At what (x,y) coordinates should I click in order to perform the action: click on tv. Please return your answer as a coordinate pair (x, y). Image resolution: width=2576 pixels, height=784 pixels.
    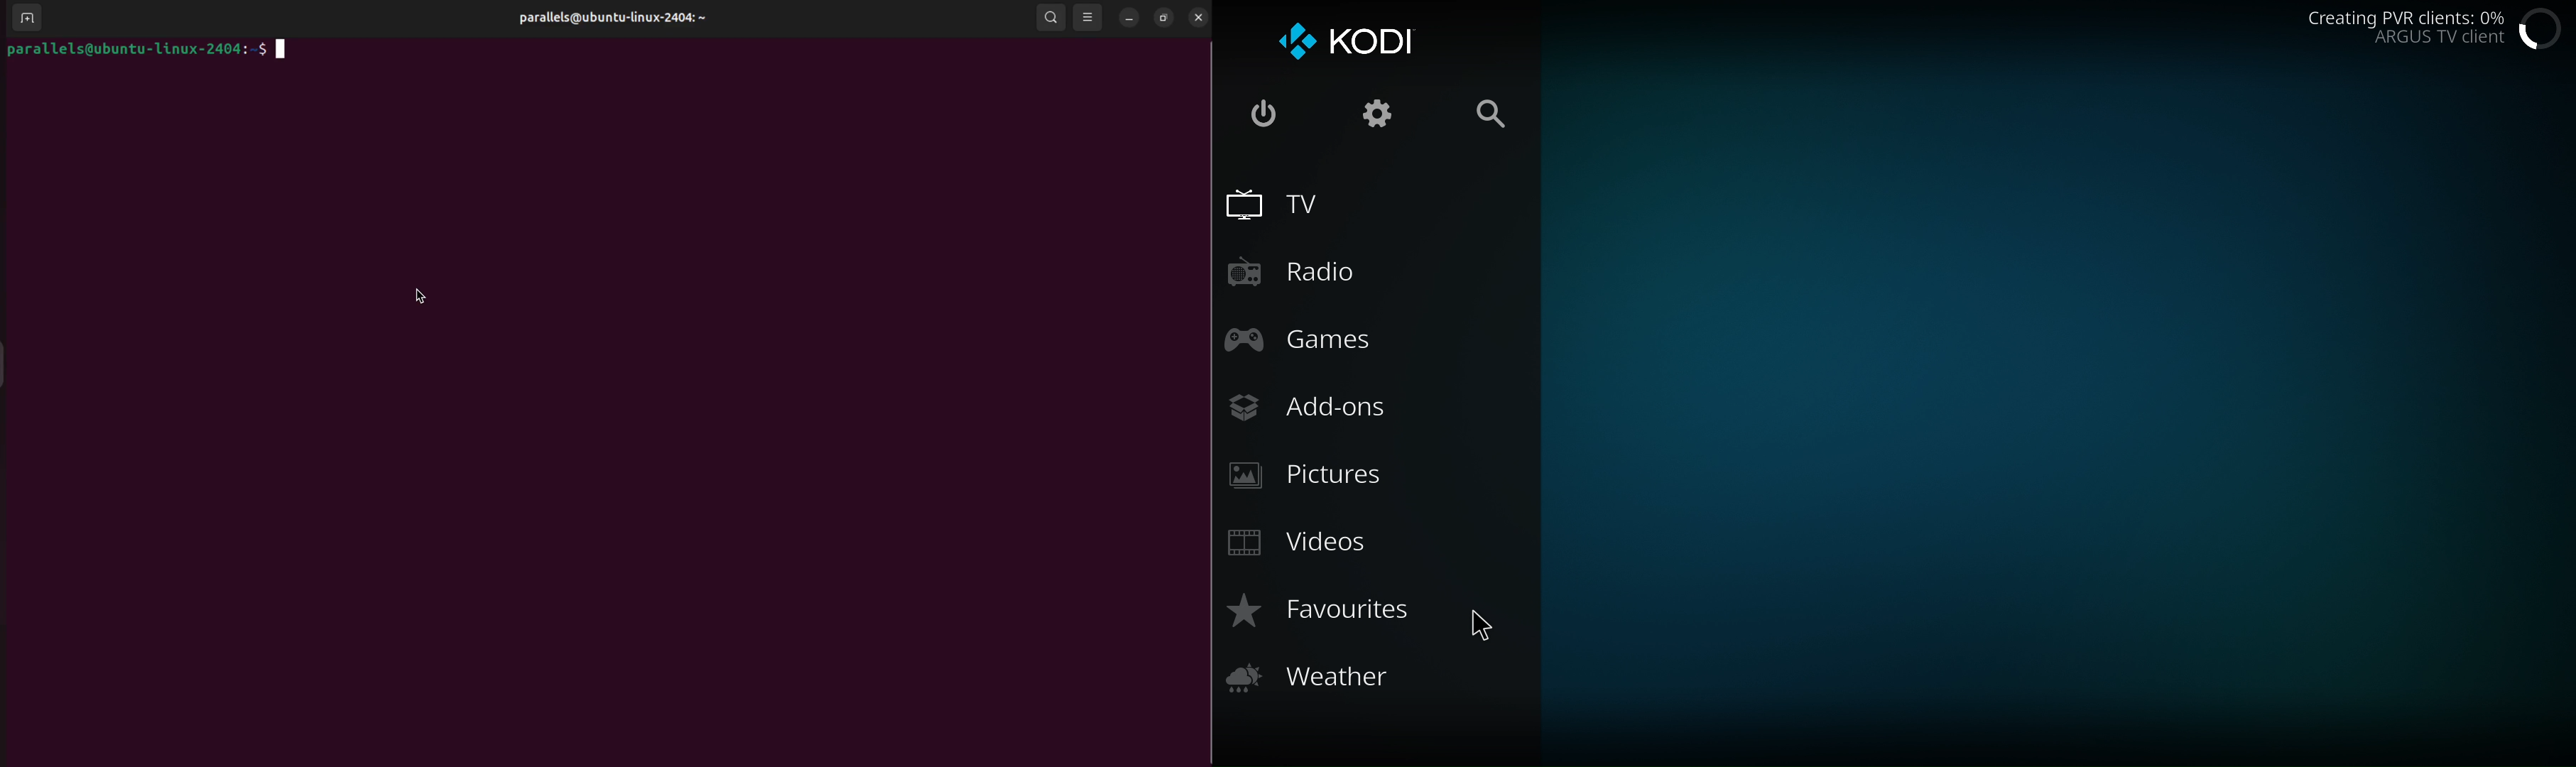
    Looking at the image, I should click on (1275, 203).